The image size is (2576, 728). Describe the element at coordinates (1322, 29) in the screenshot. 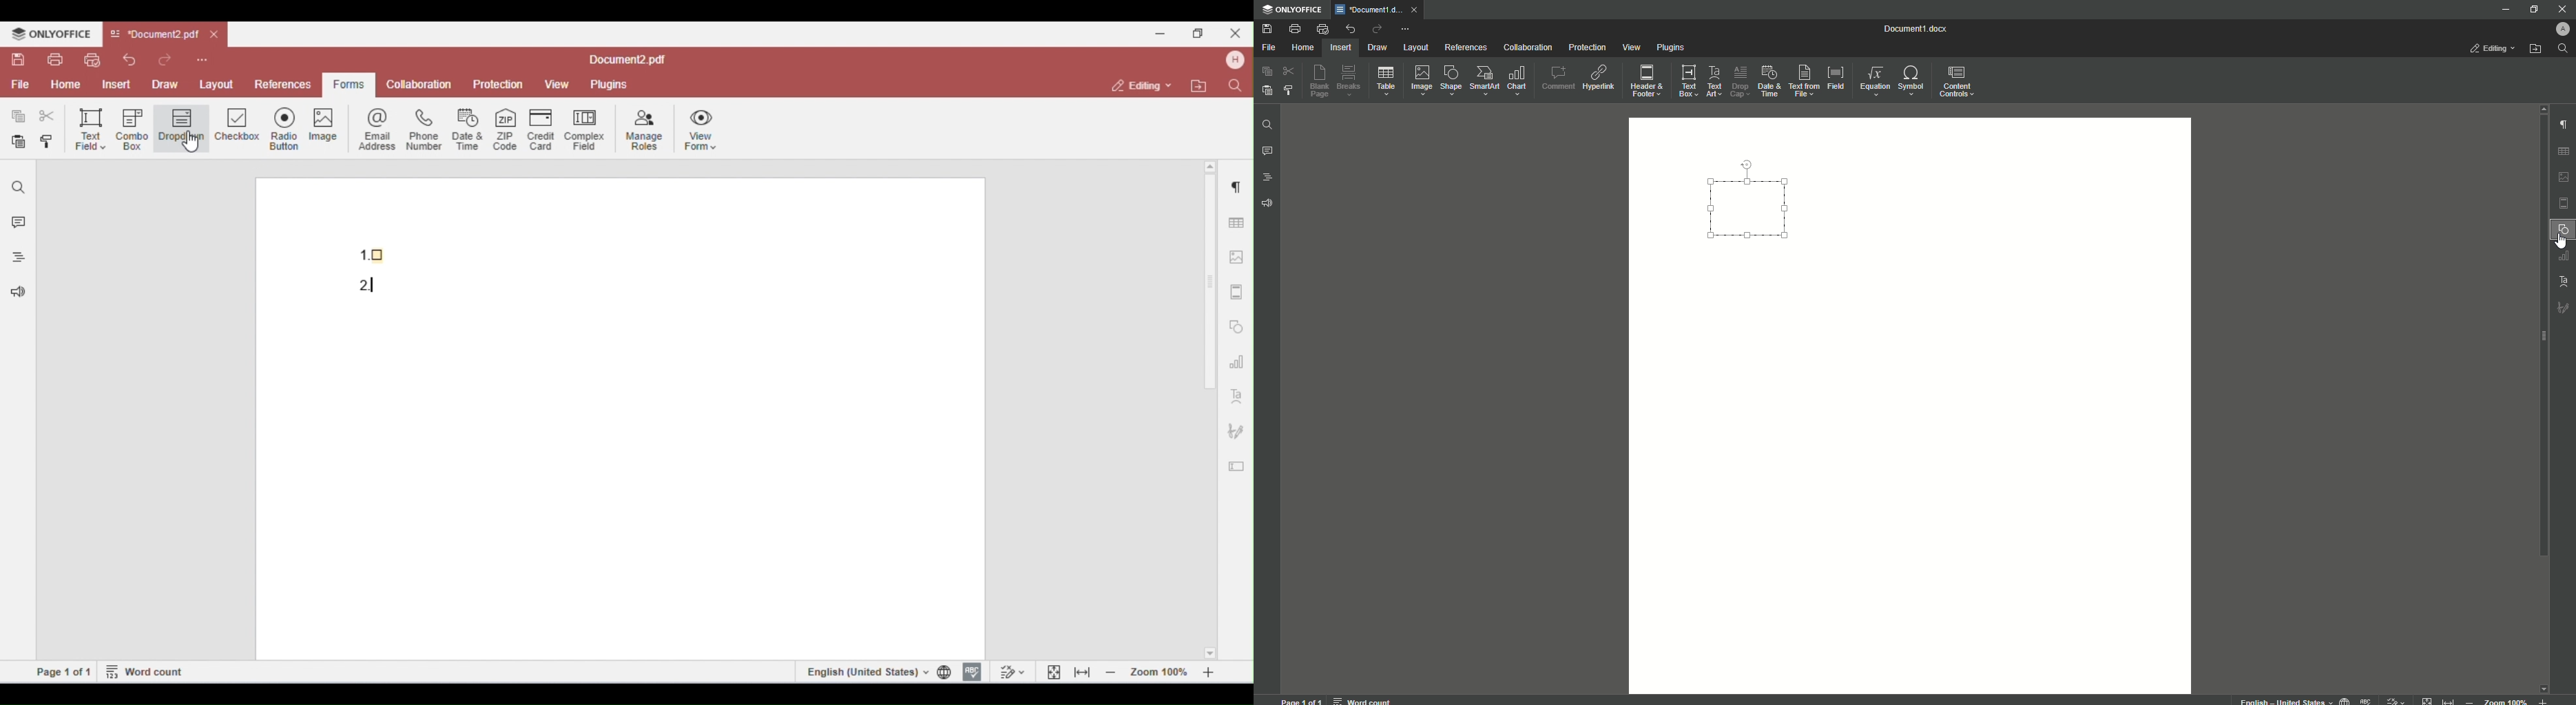

I see `Quick Print` at that location.